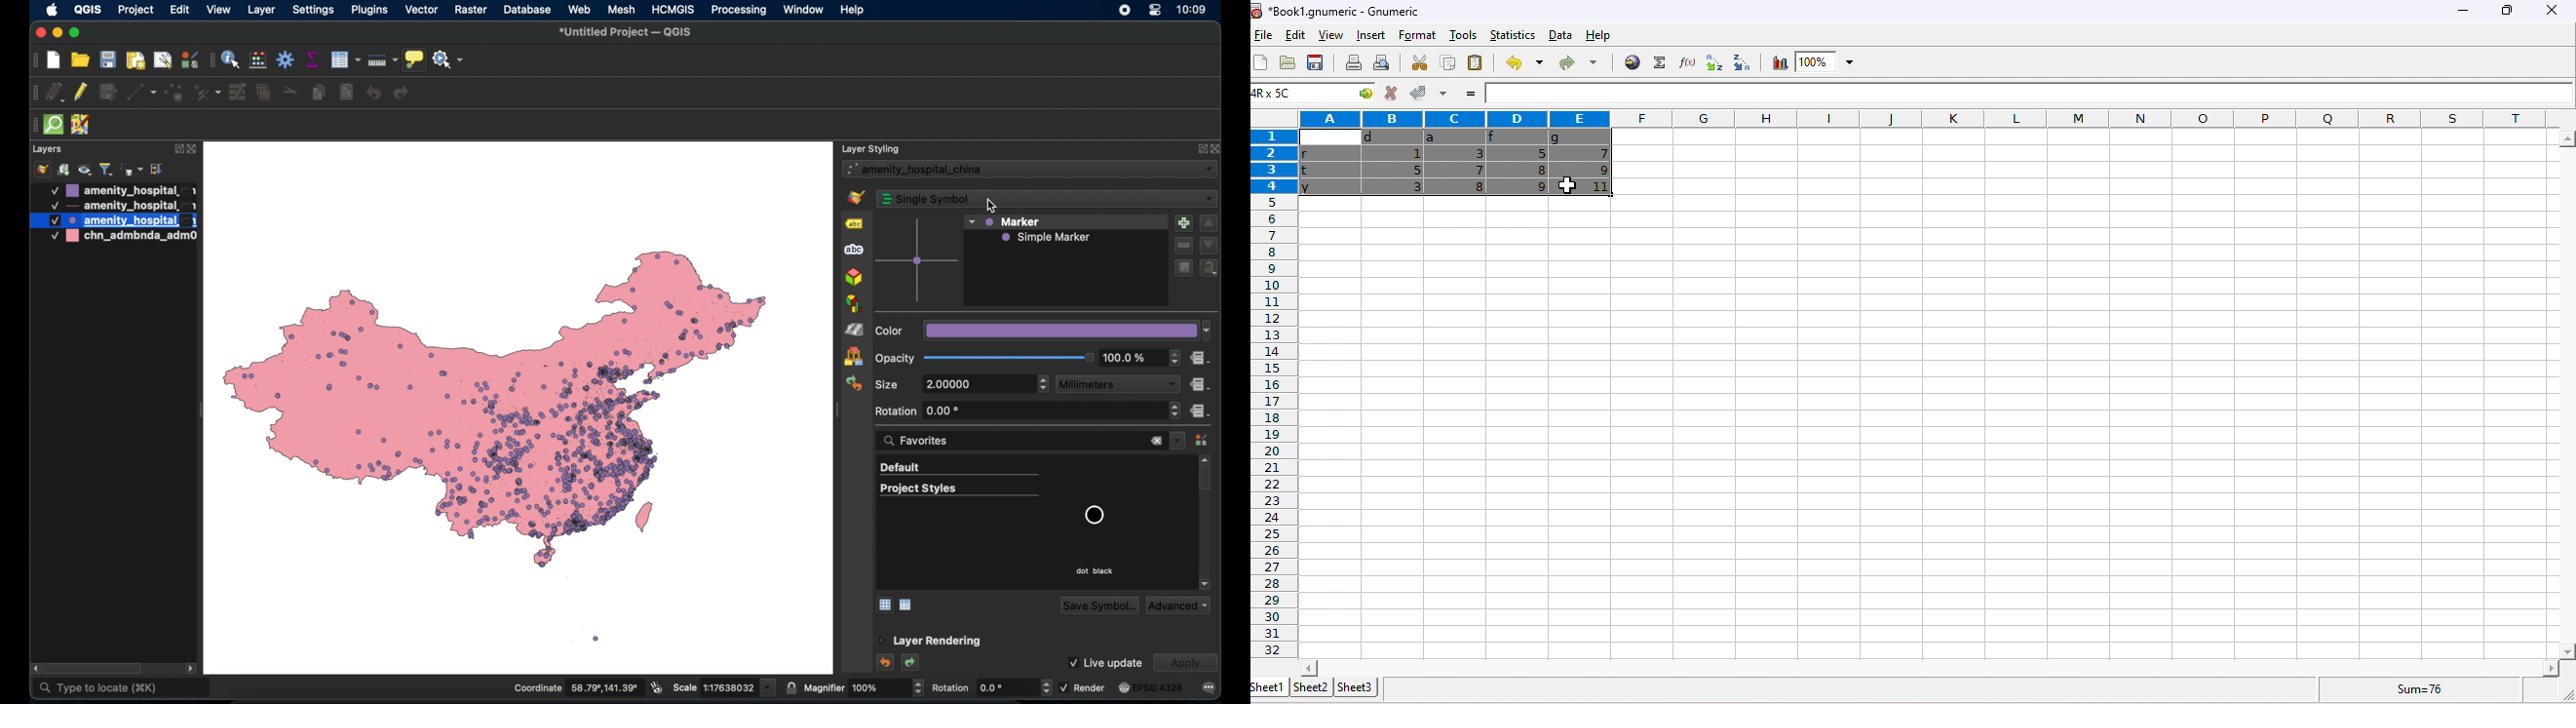 This screenshot has width=2576, height=728. Describe the element at coordinates (854, 384) in the screenshot. I see `history` at that location.